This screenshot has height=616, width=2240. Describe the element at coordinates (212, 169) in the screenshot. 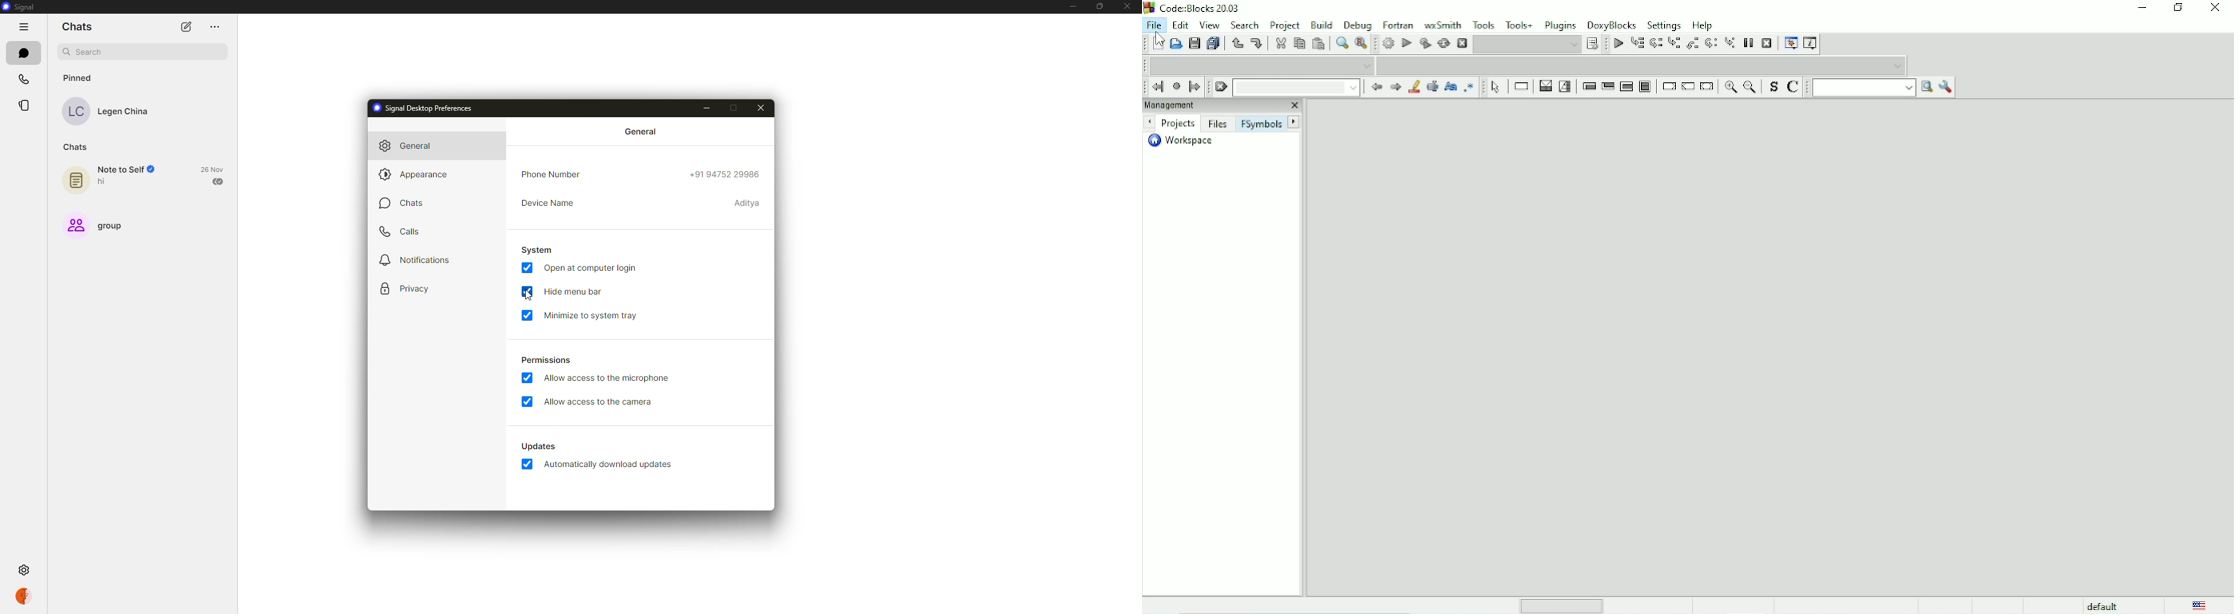

I see `date` at that location.